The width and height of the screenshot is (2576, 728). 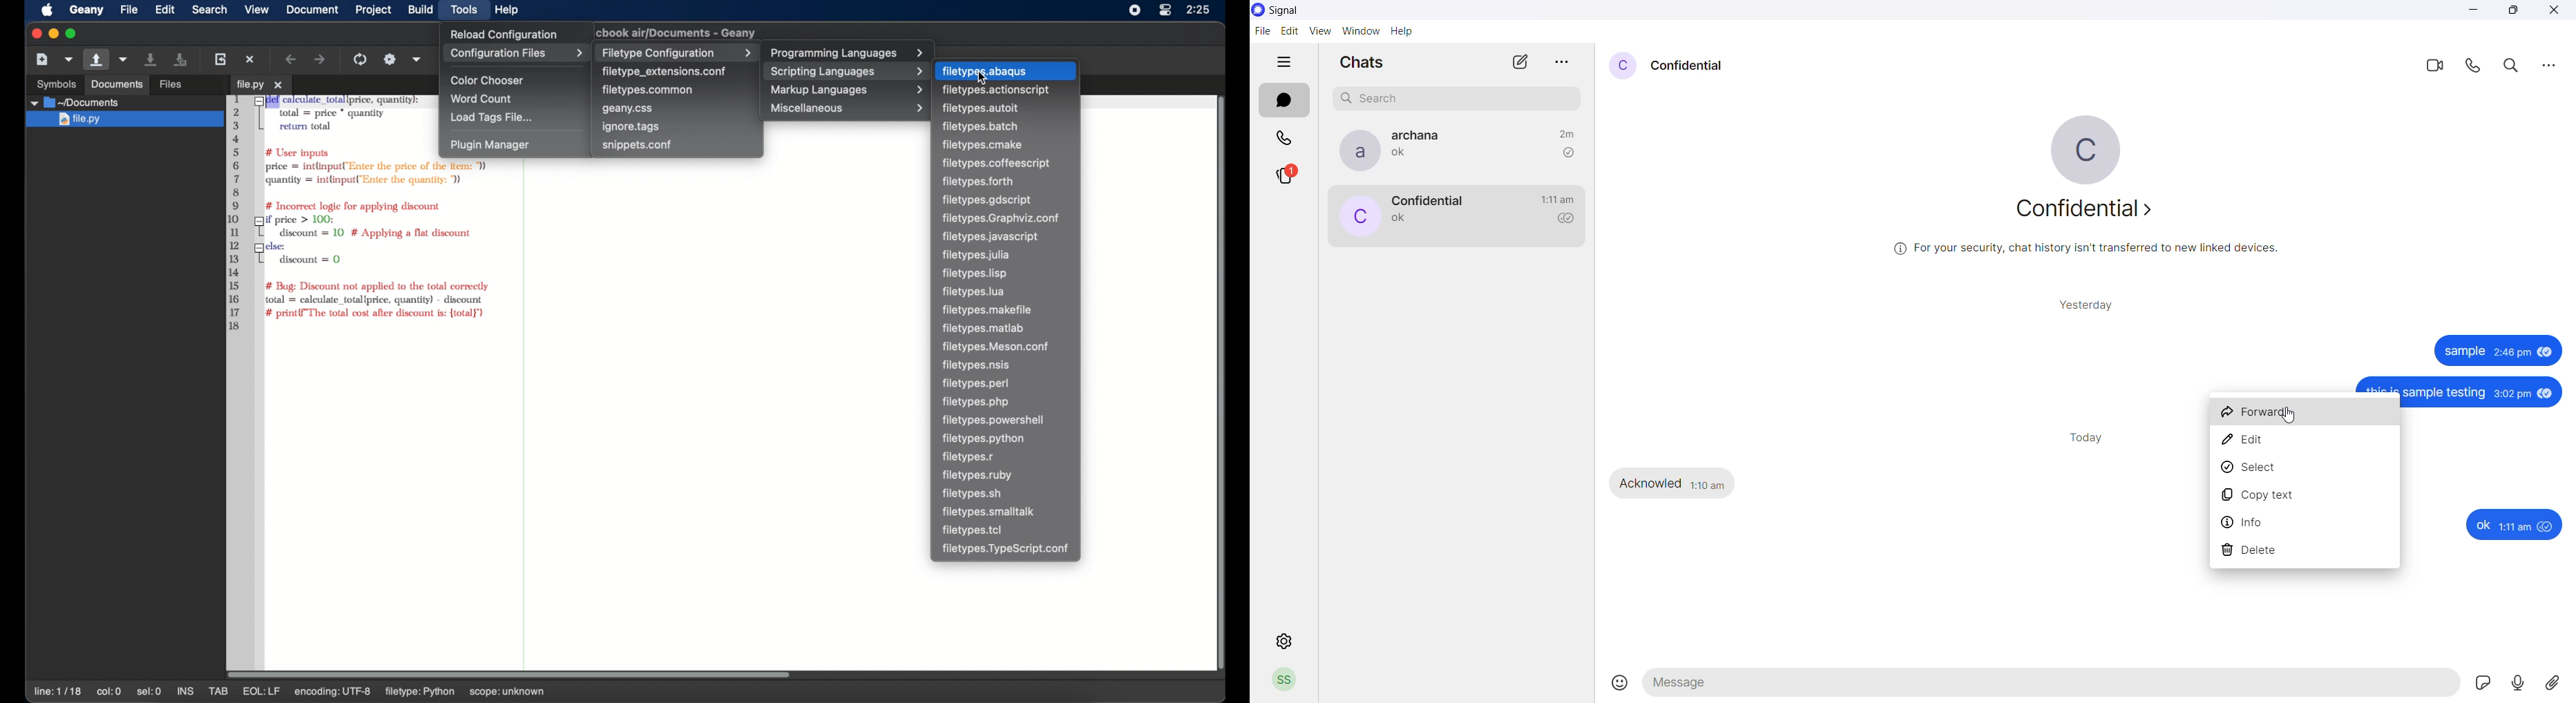 What do you see at coordinates (2305, 496) in the screenshot?
I see `copy text` at bounding box center [2305, 496].